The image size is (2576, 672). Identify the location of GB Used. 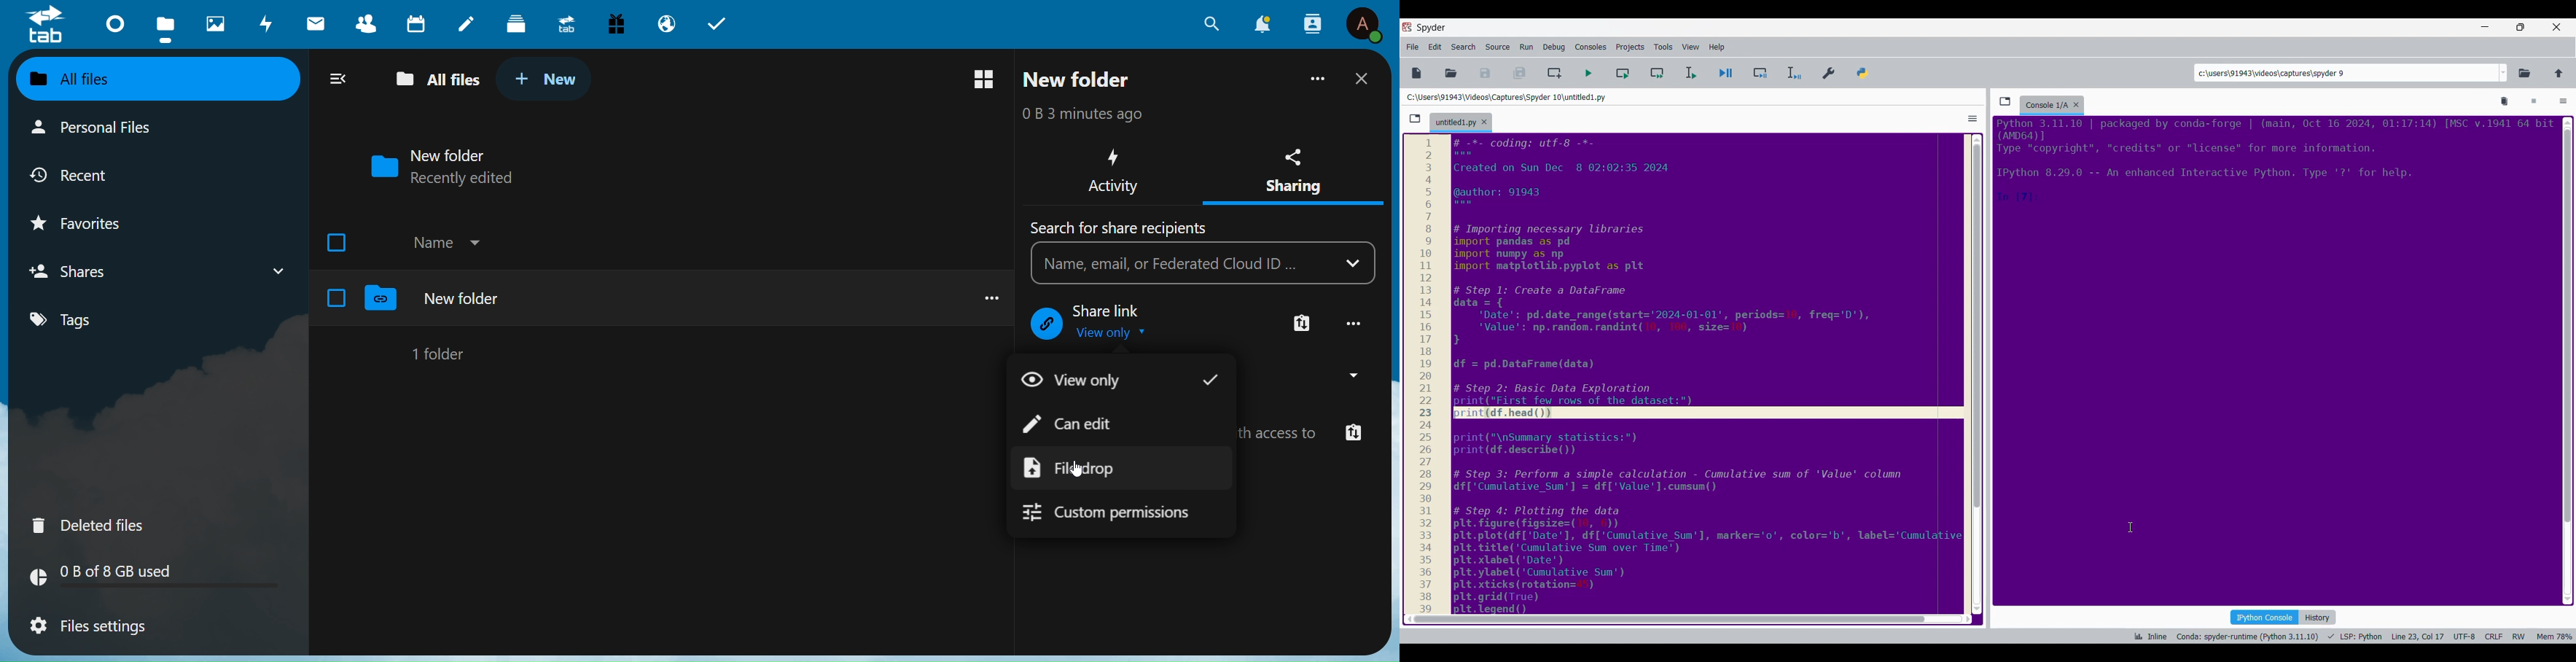
(157, 579).